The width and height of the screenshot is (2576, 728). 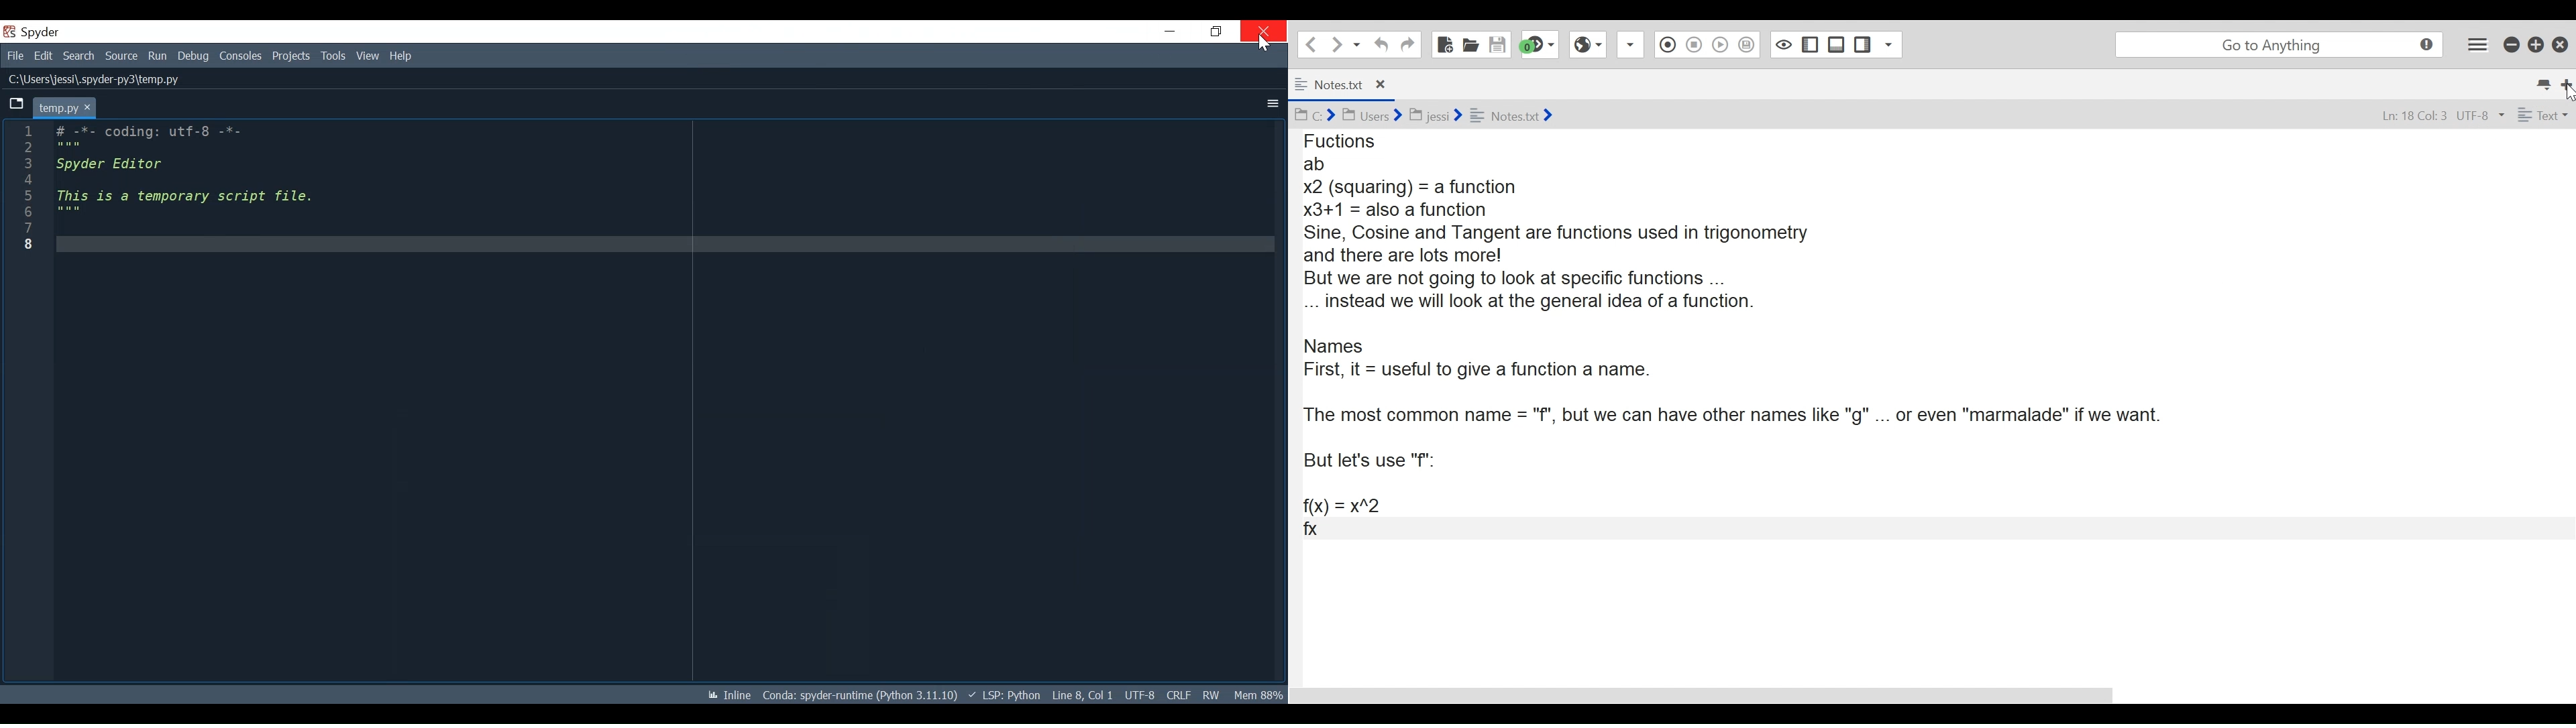 What do you see at coordinates (1269, 103) in the screenshot?
I see `More Optins` at bounding box center [1269, 103].